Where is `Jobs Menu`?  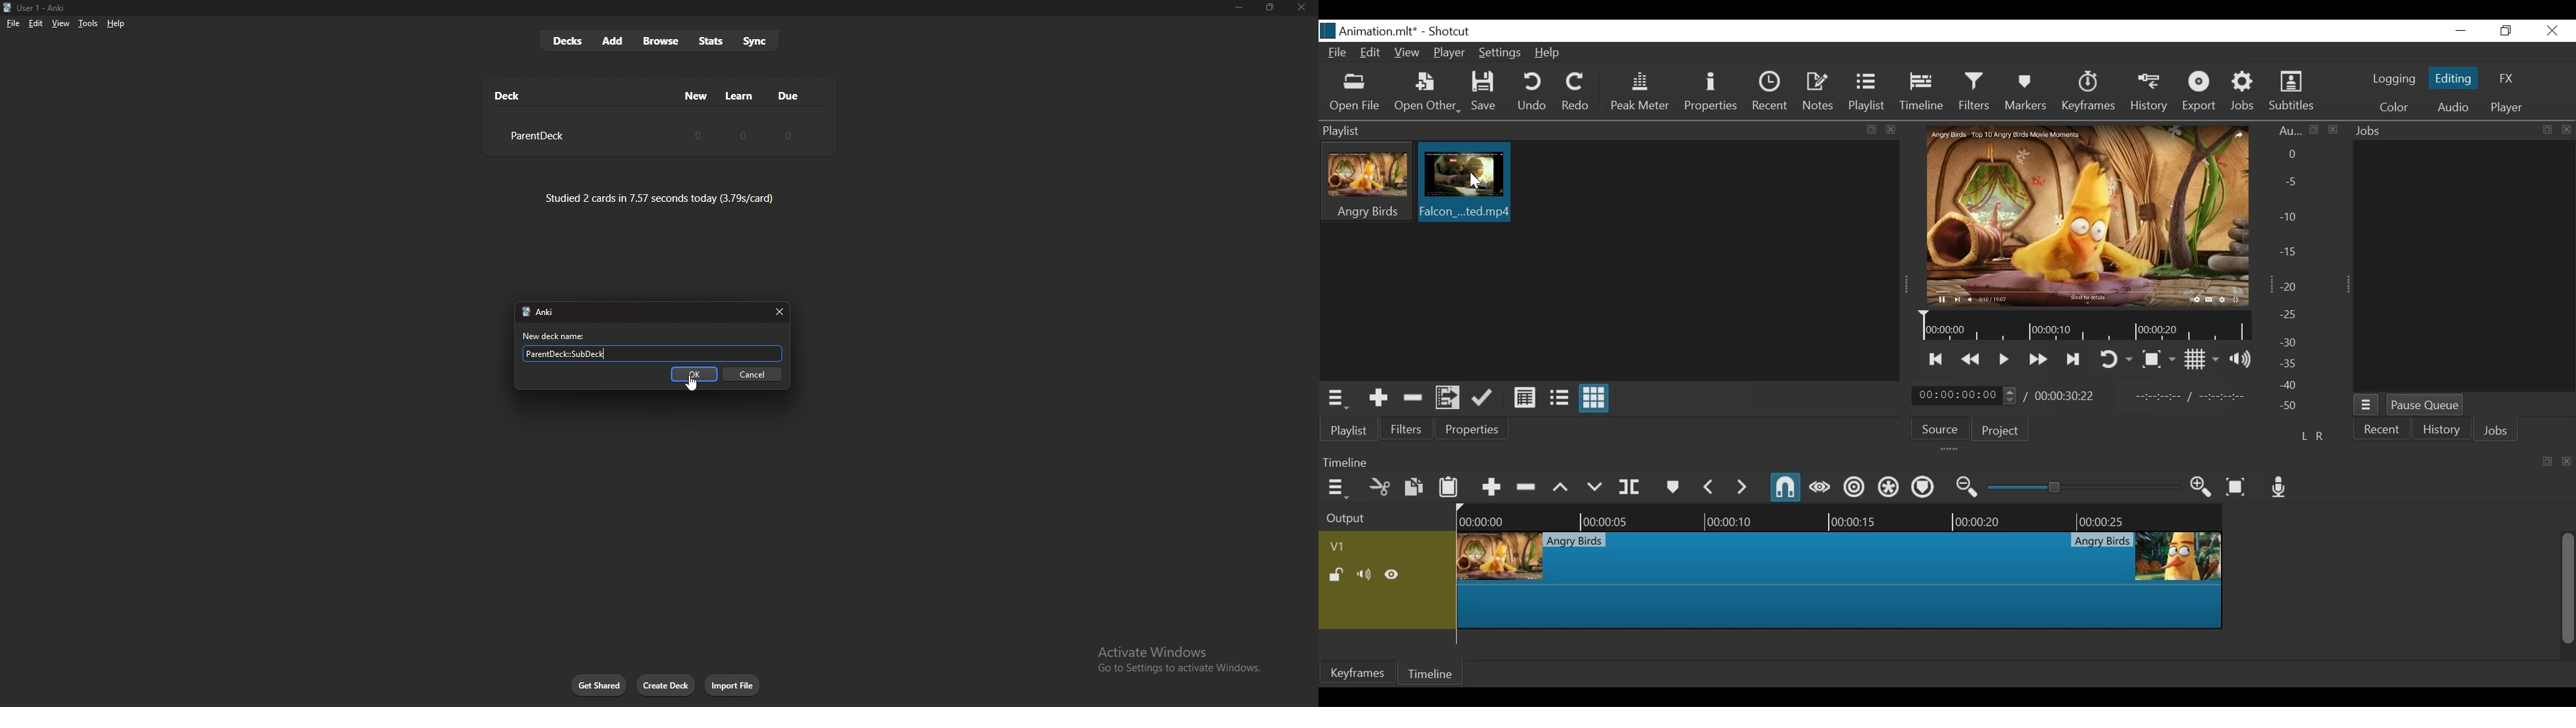 Jobs Menu is located at coordinates (2367, 406).